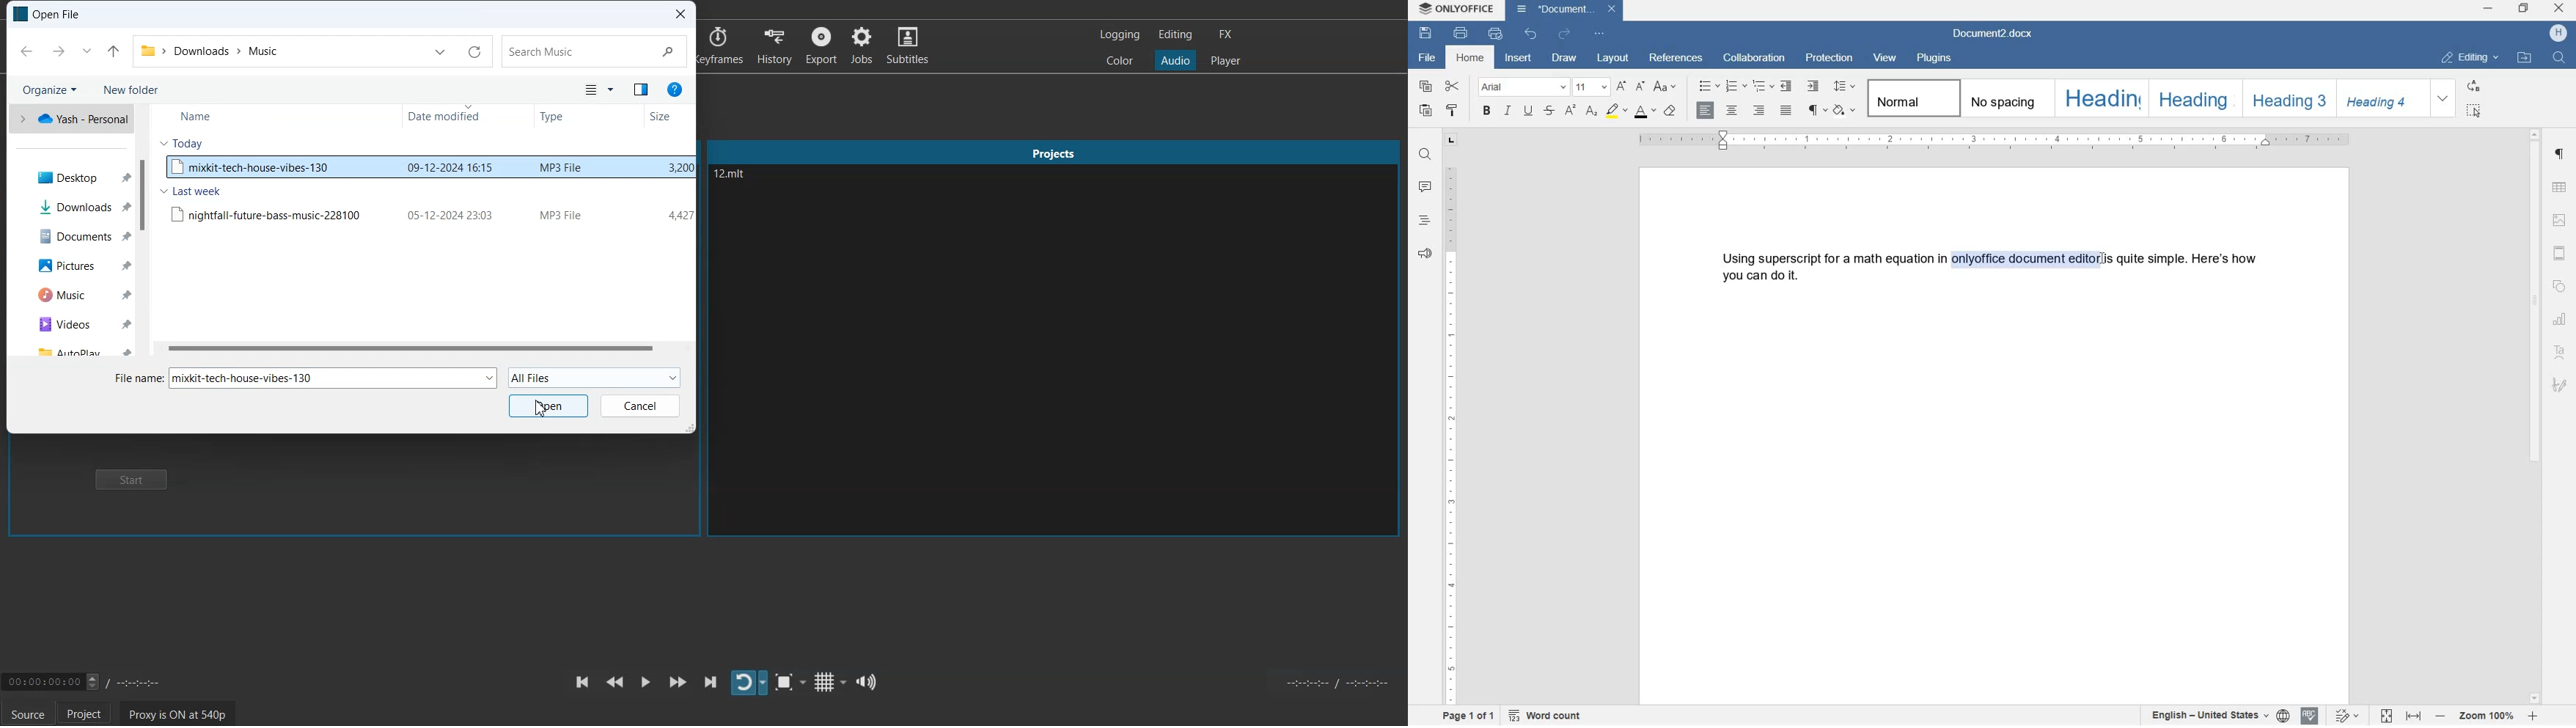 Image resolution: width=2576 pixels, height=728 pixels. I want to click on Toggle player looping, so click(748, 683).